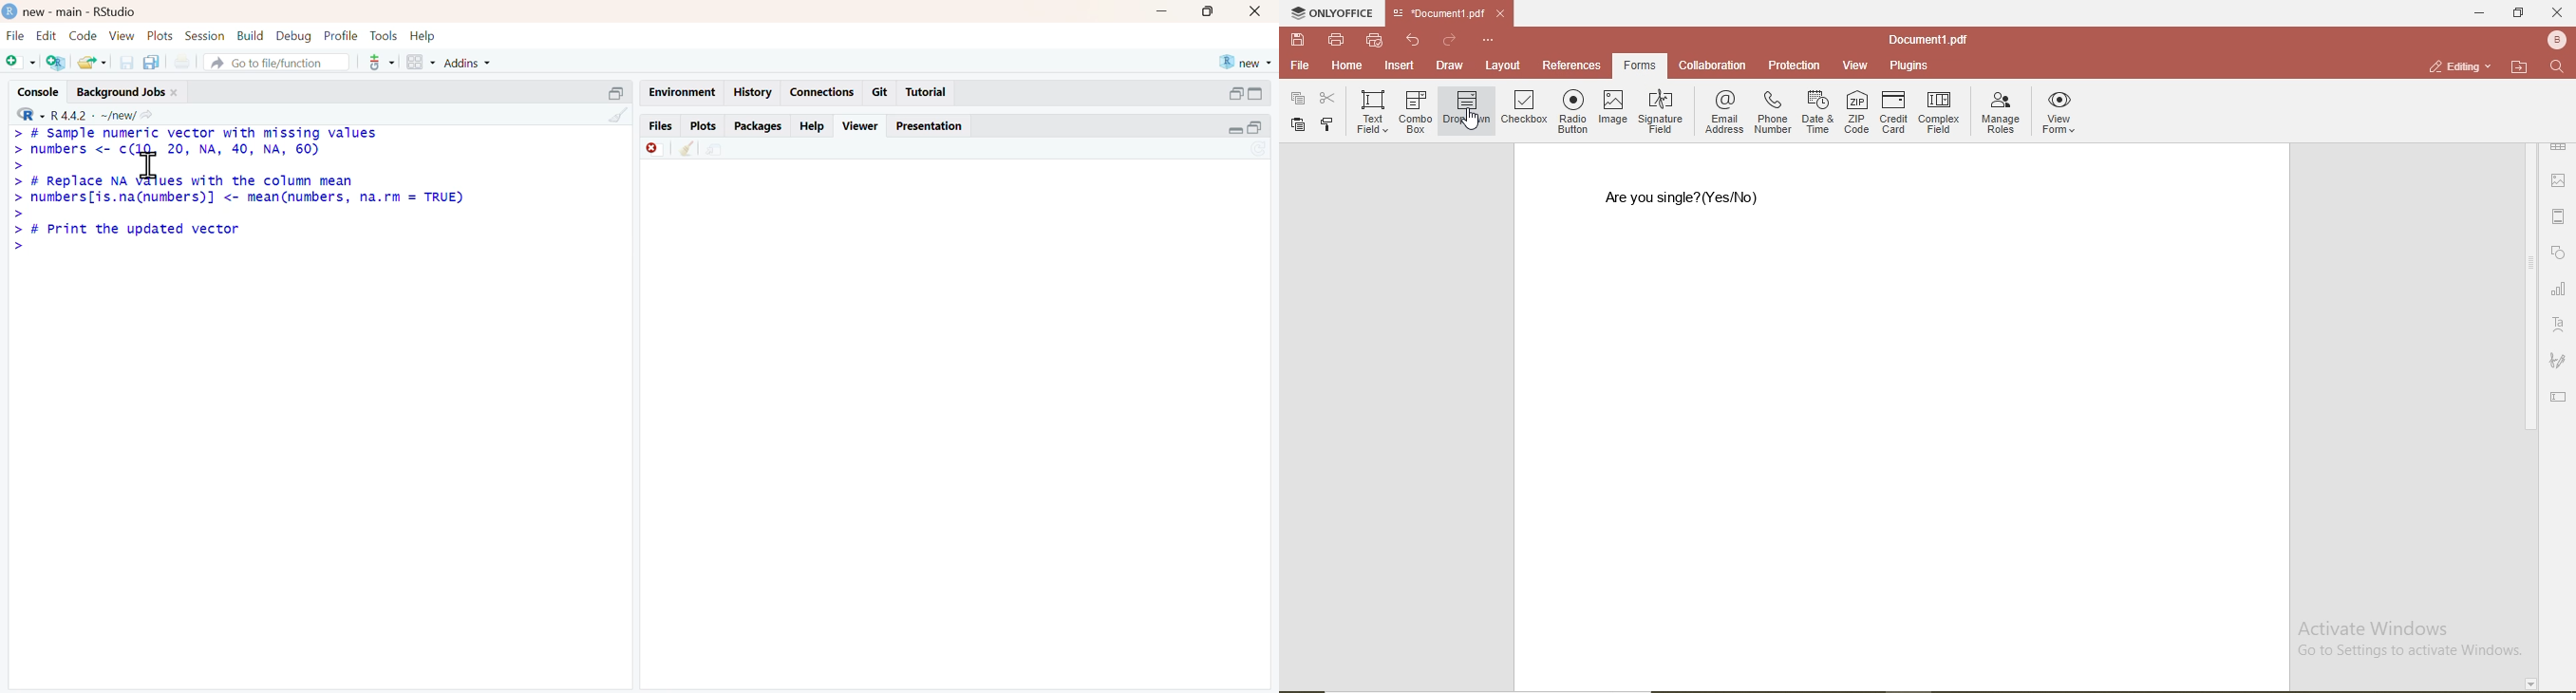  What do you see at coordinates (2559, 214) in the screenshot?
I see `margin` at bounding box center [2559, 214].